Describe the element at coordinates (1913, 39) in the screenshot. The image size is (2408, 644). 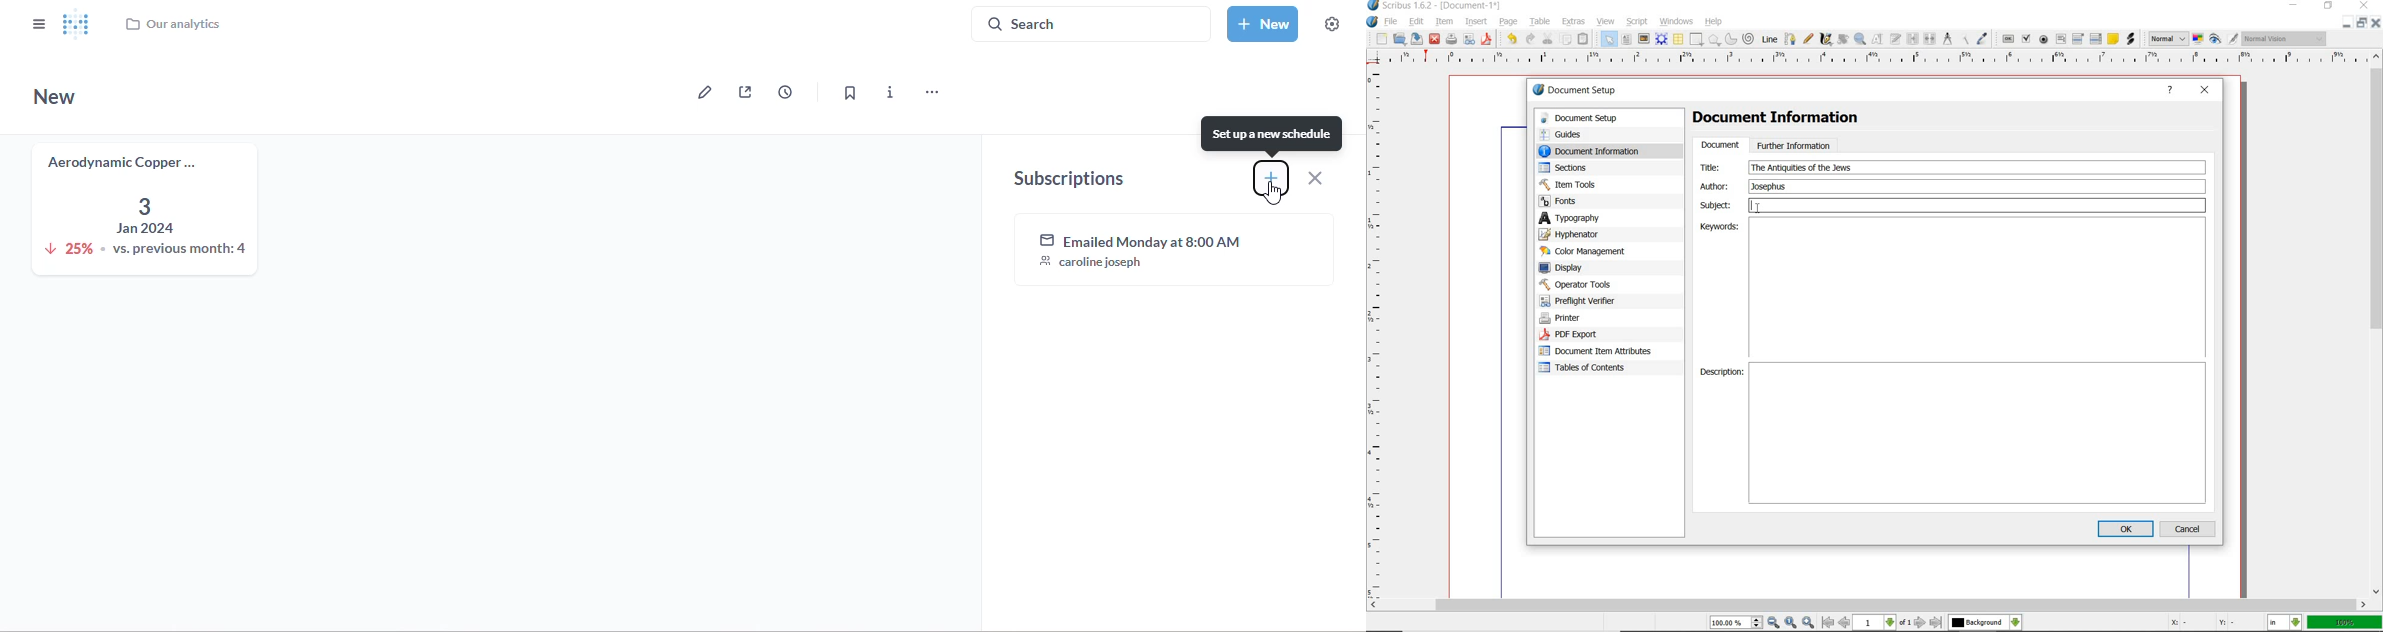
I see `link text frames` at that location.